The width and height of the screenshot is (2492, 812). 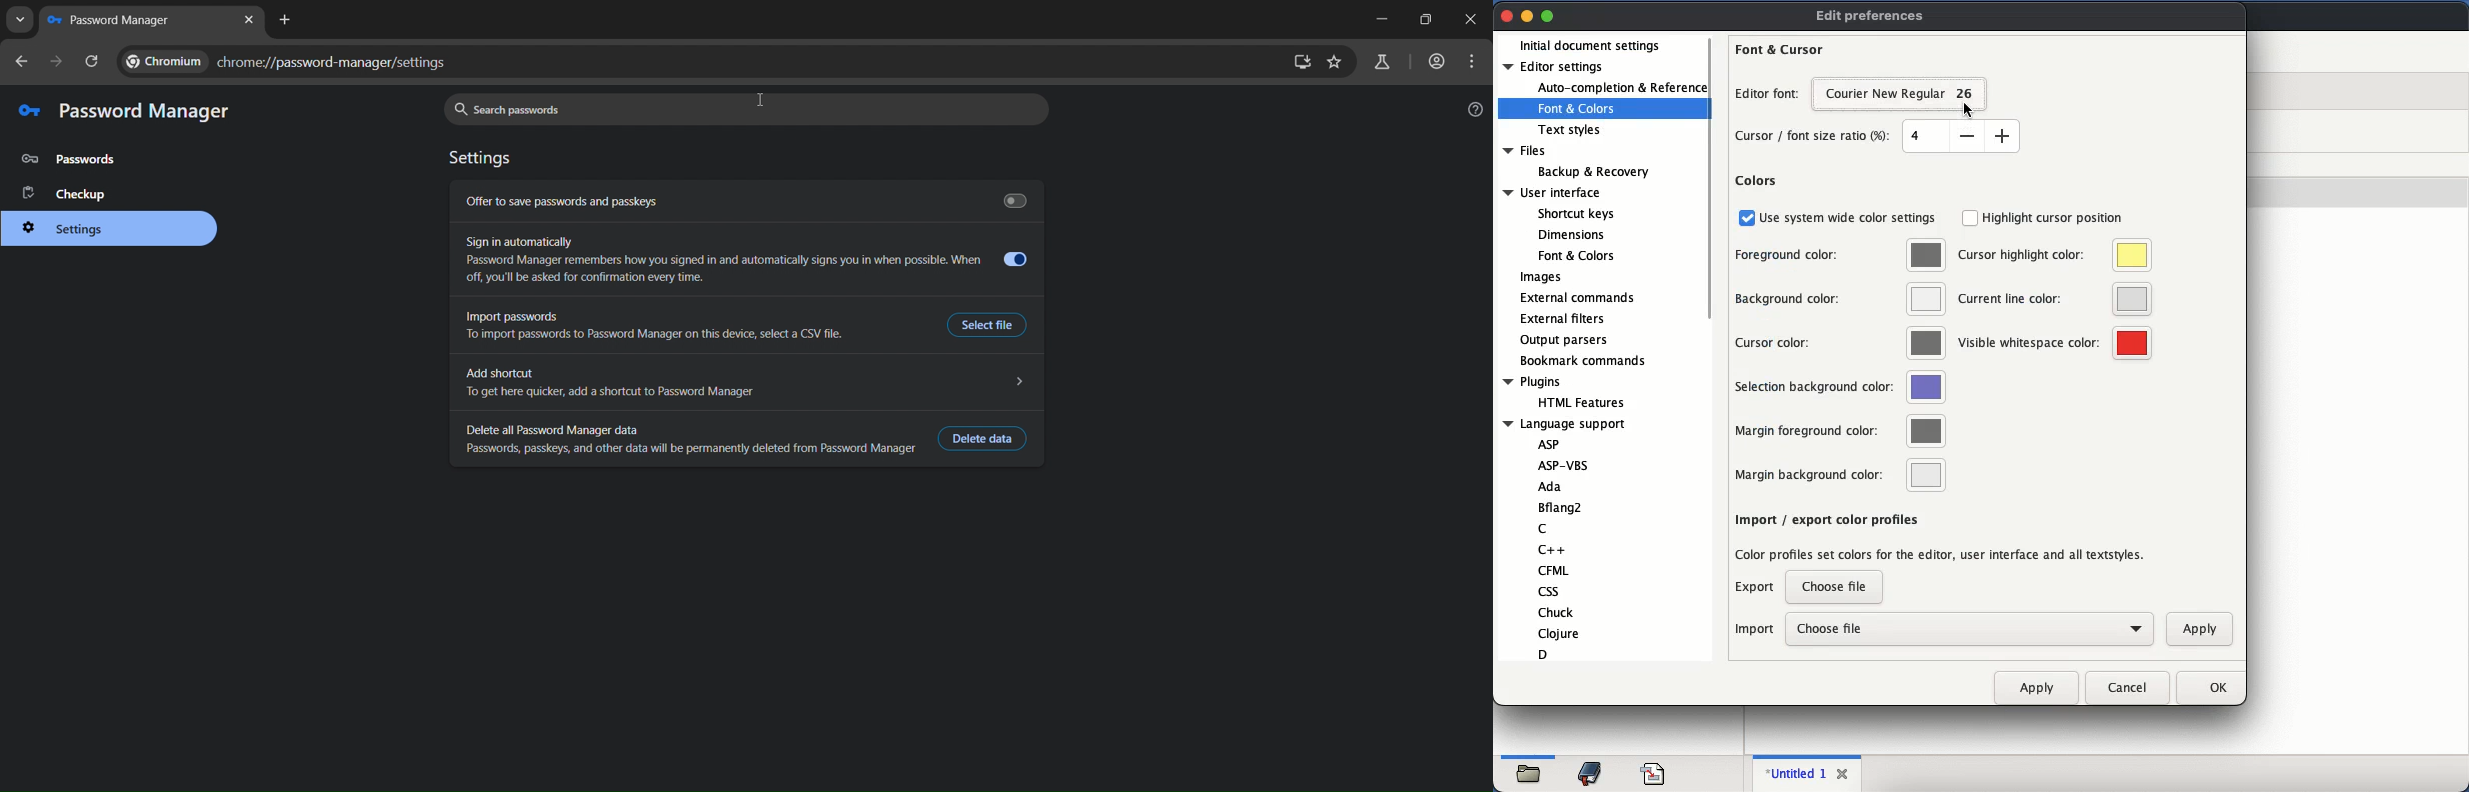 What do you see at coordinates (1581, 298) in the screenshot?
I see `external commands` at bounding box center [1581, 298].